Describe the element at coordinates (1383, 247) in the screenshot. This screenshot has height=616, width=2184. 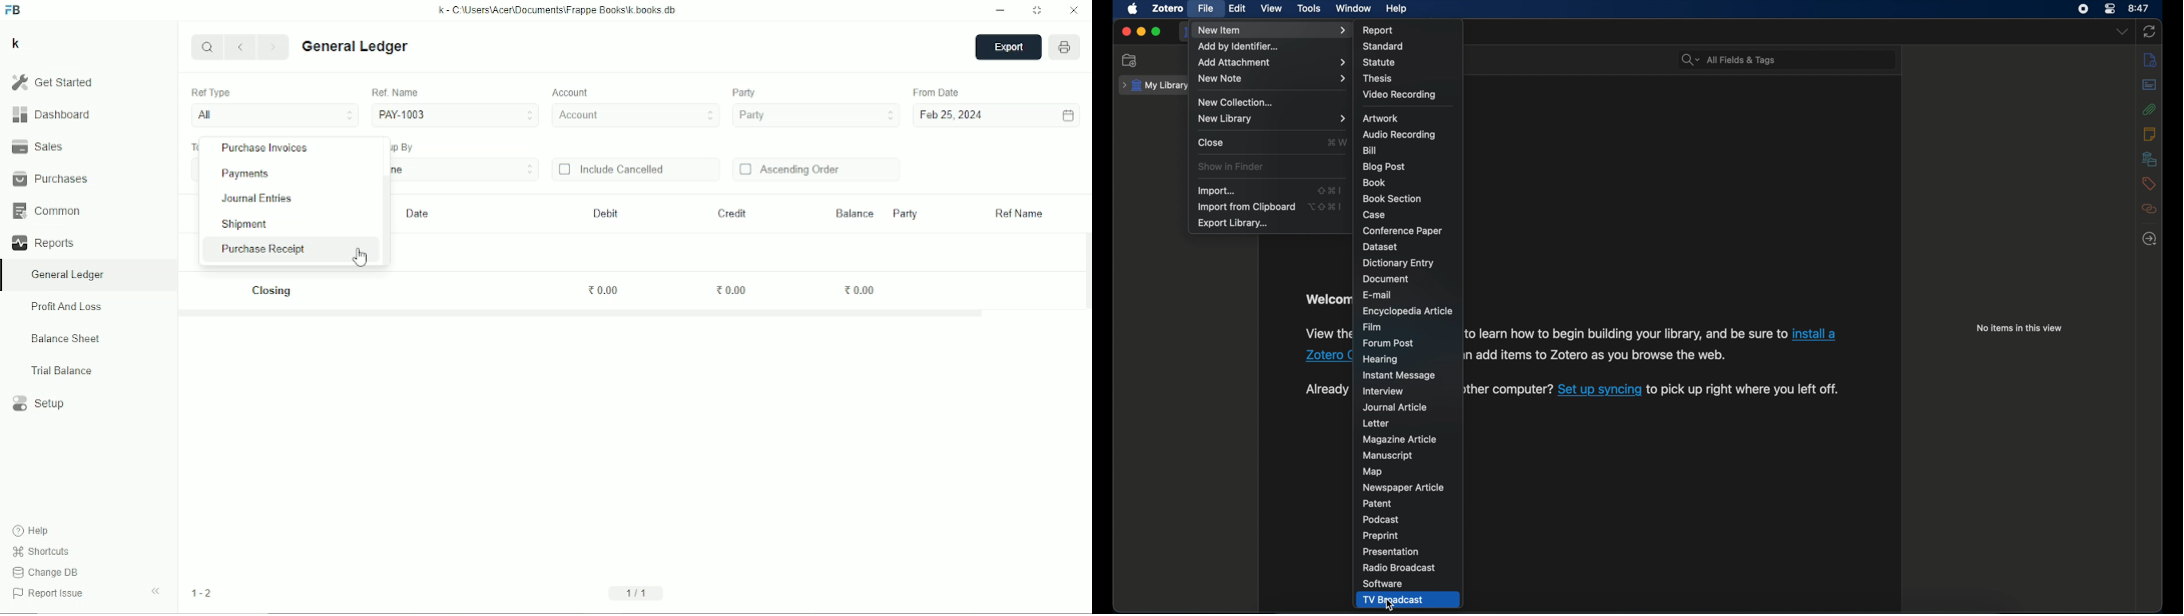
I see `dataset` at that location.